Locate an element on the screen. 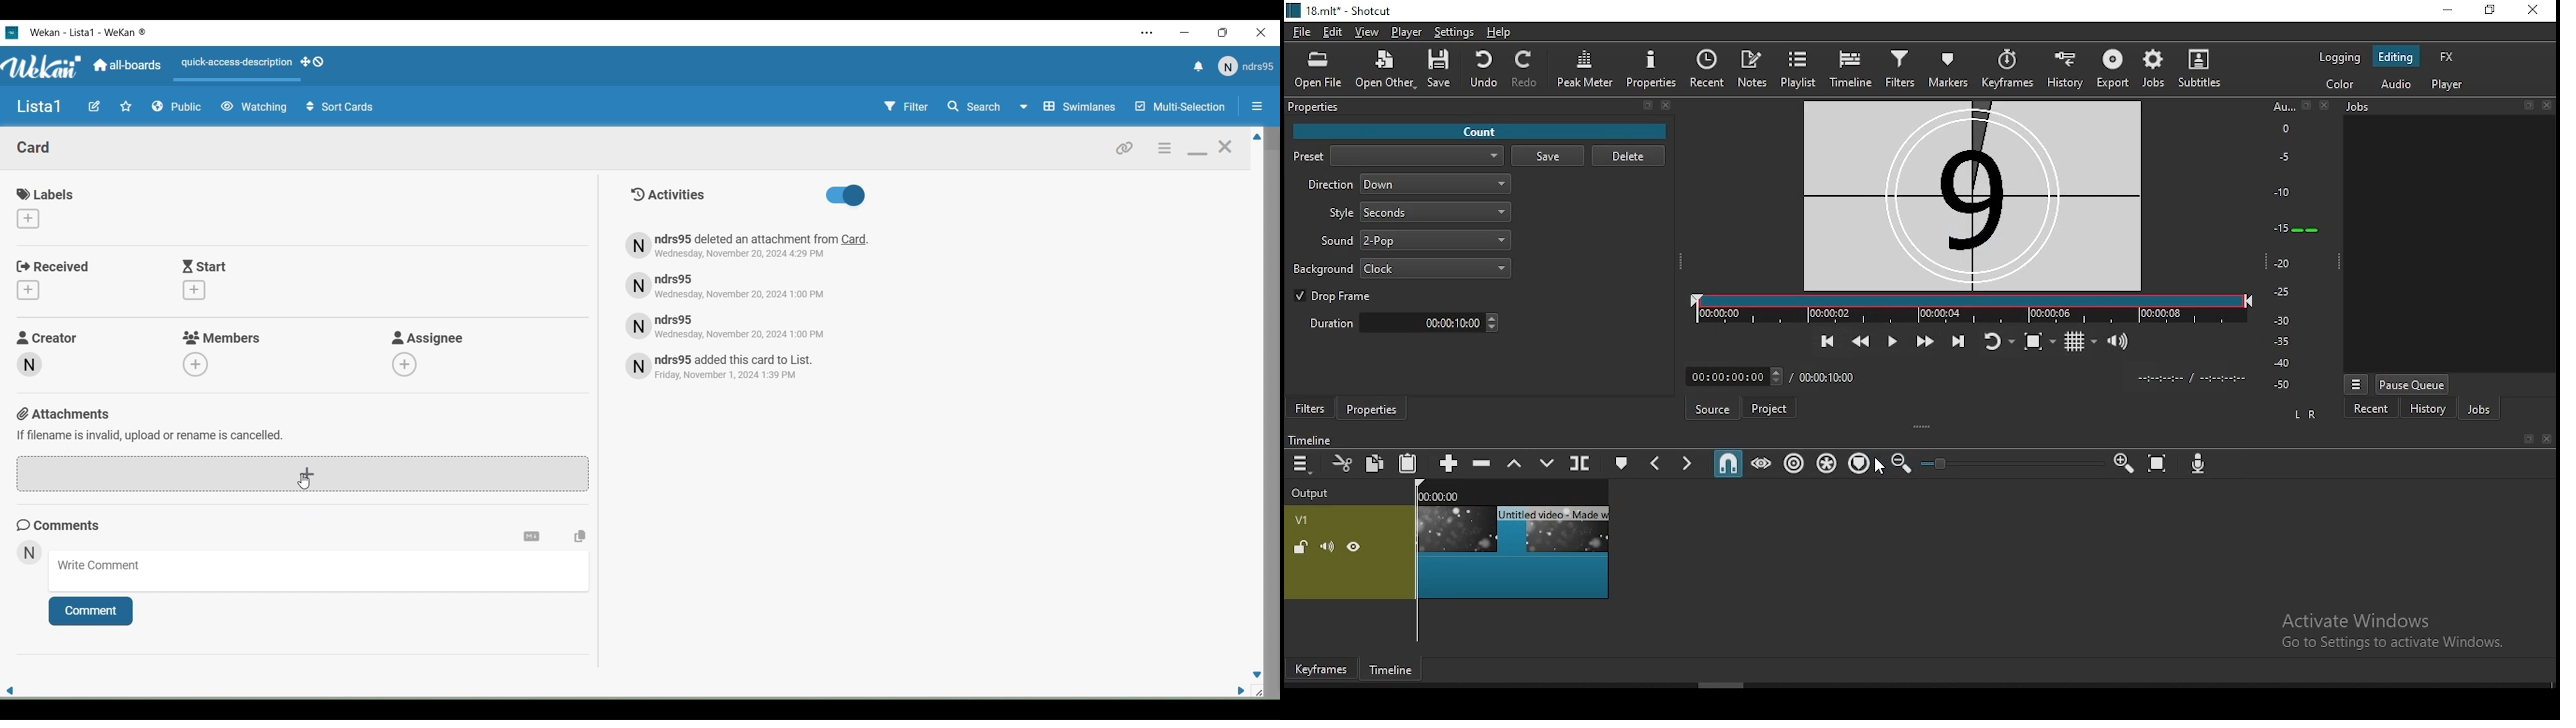 The height and width of the screenshot is (728, 2576). minimize is located at coordinates (2447, 11).